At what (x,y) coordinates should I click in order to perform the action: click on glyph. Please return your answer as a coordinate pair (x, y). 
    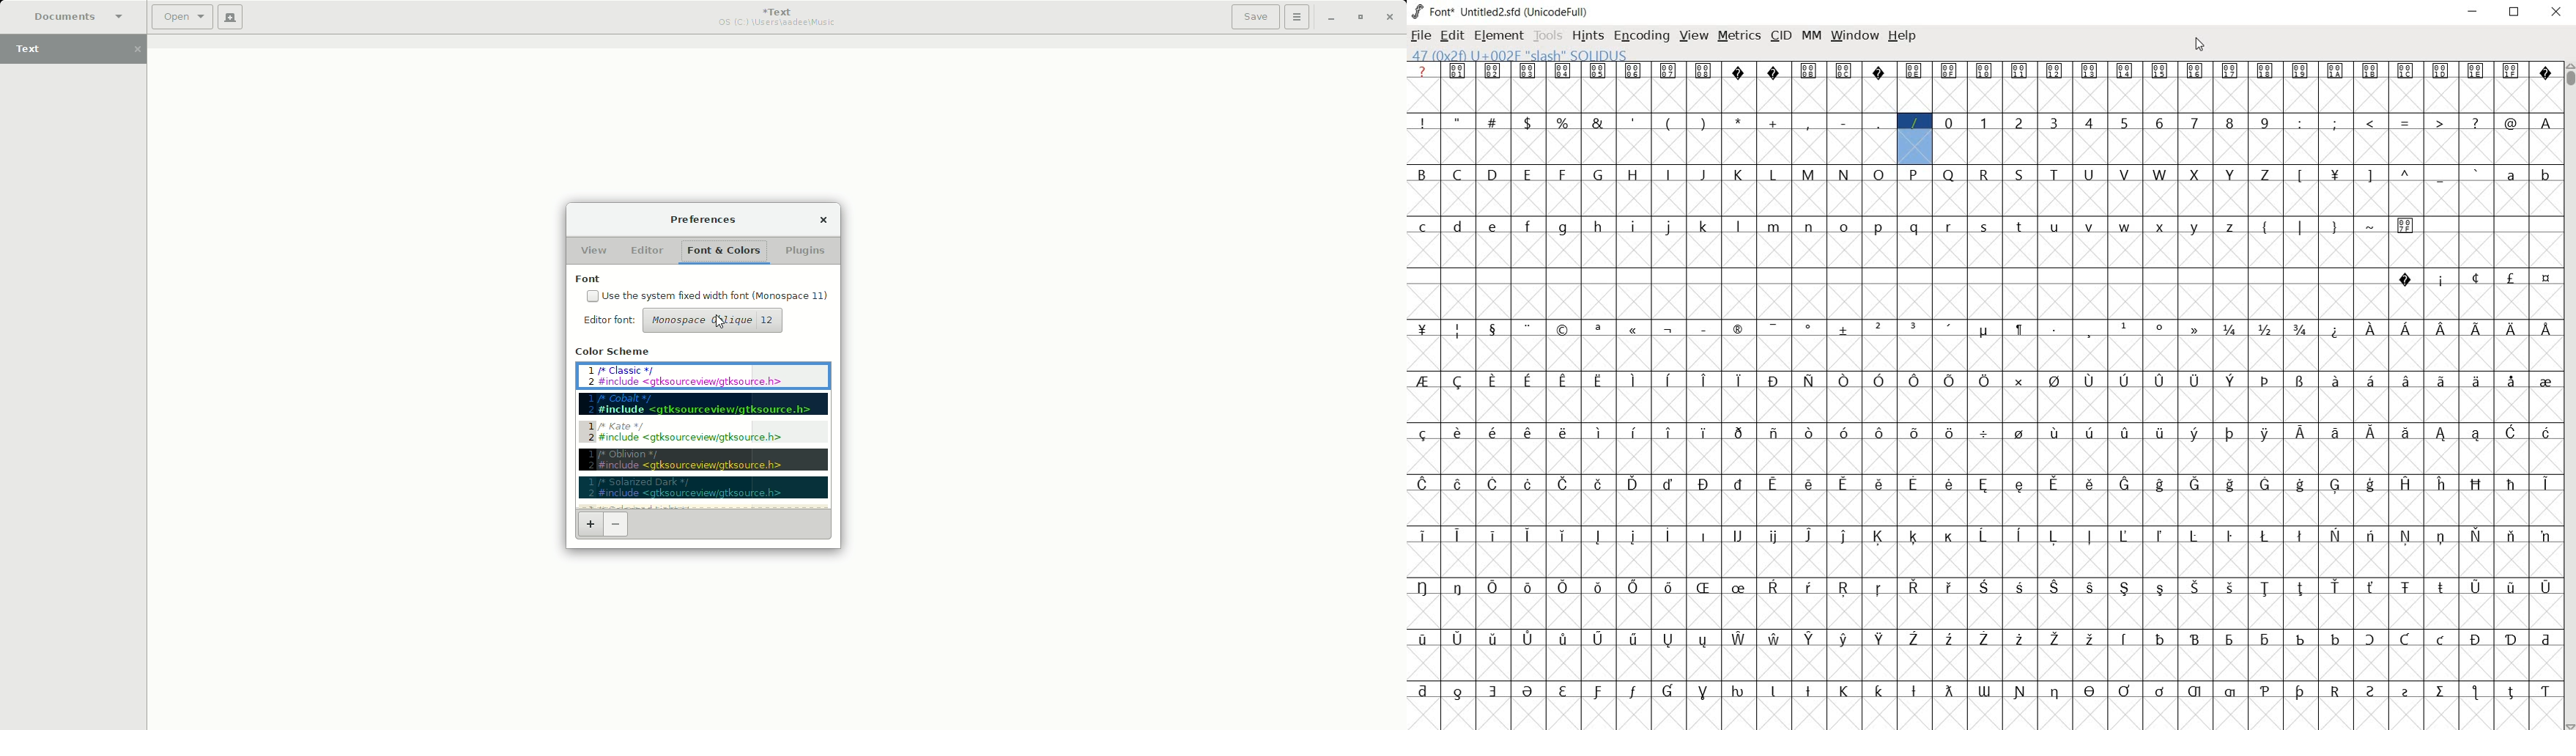
    Looking at the image, I should click on (1775, 638).